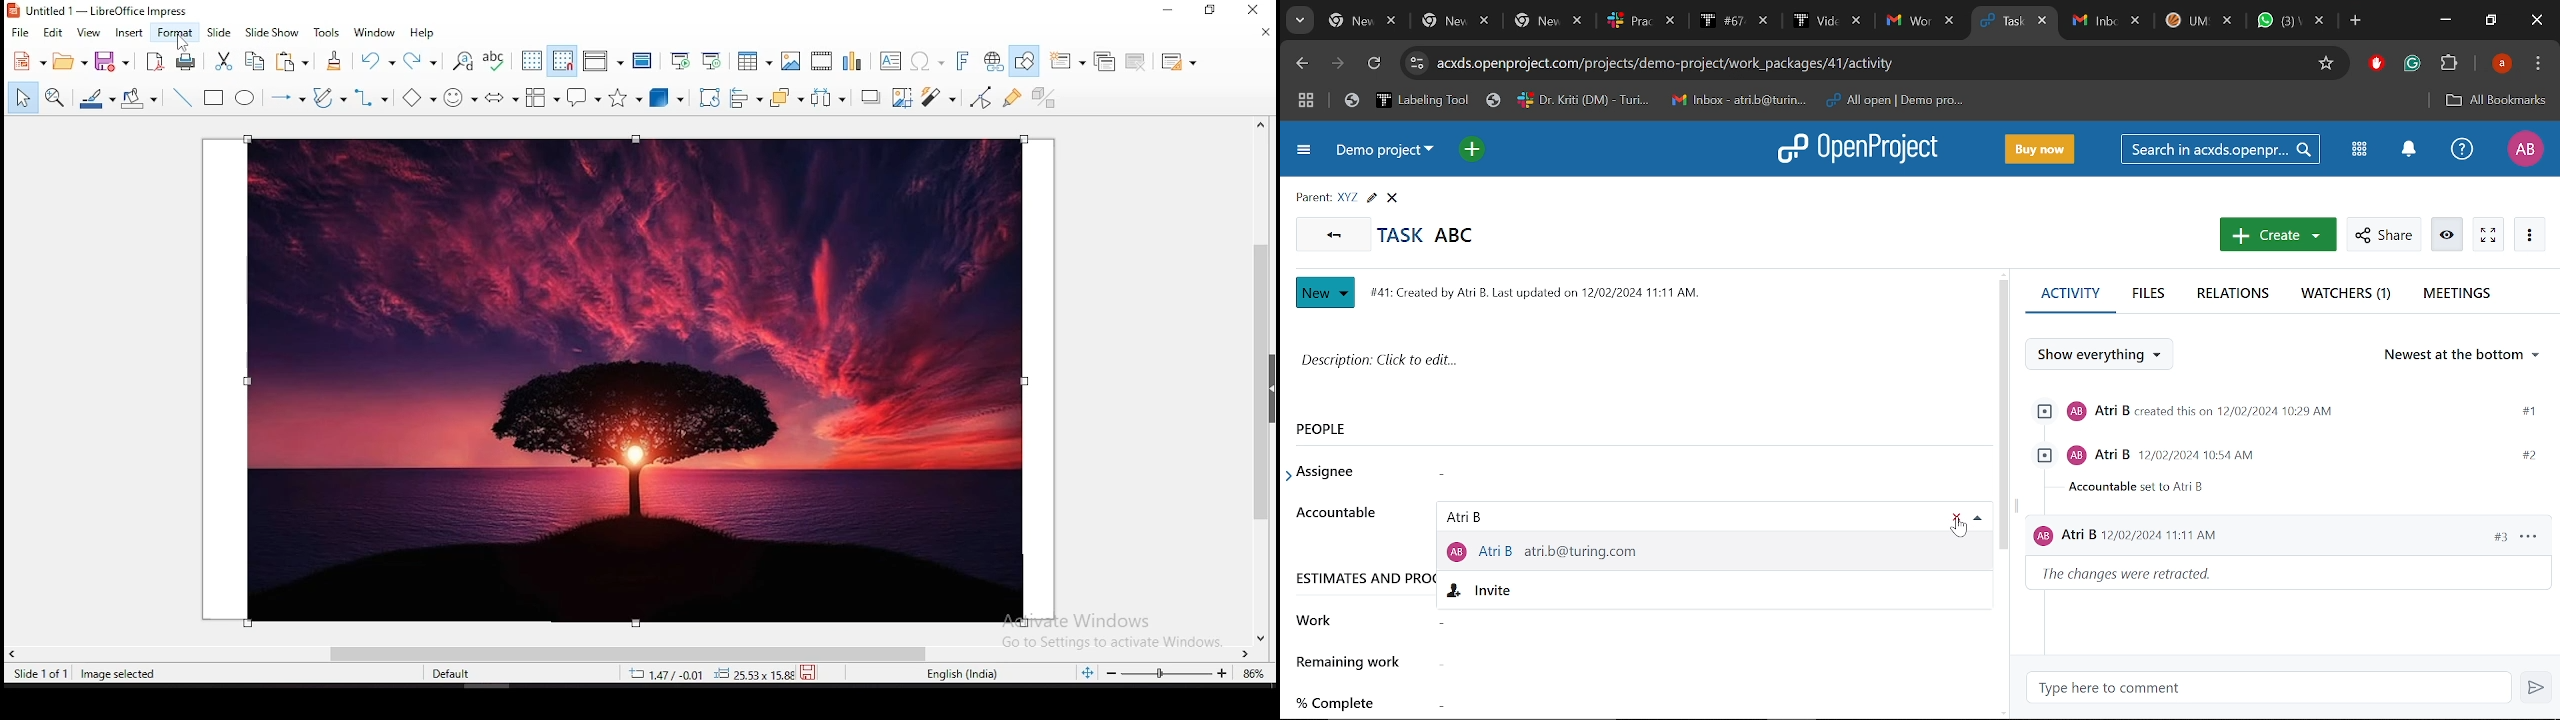 This screenshot has width=2576, height=728. What do you see at coordinates (937, 97) in the screenshot?
I see `filter` at bounding box center [937, 97].